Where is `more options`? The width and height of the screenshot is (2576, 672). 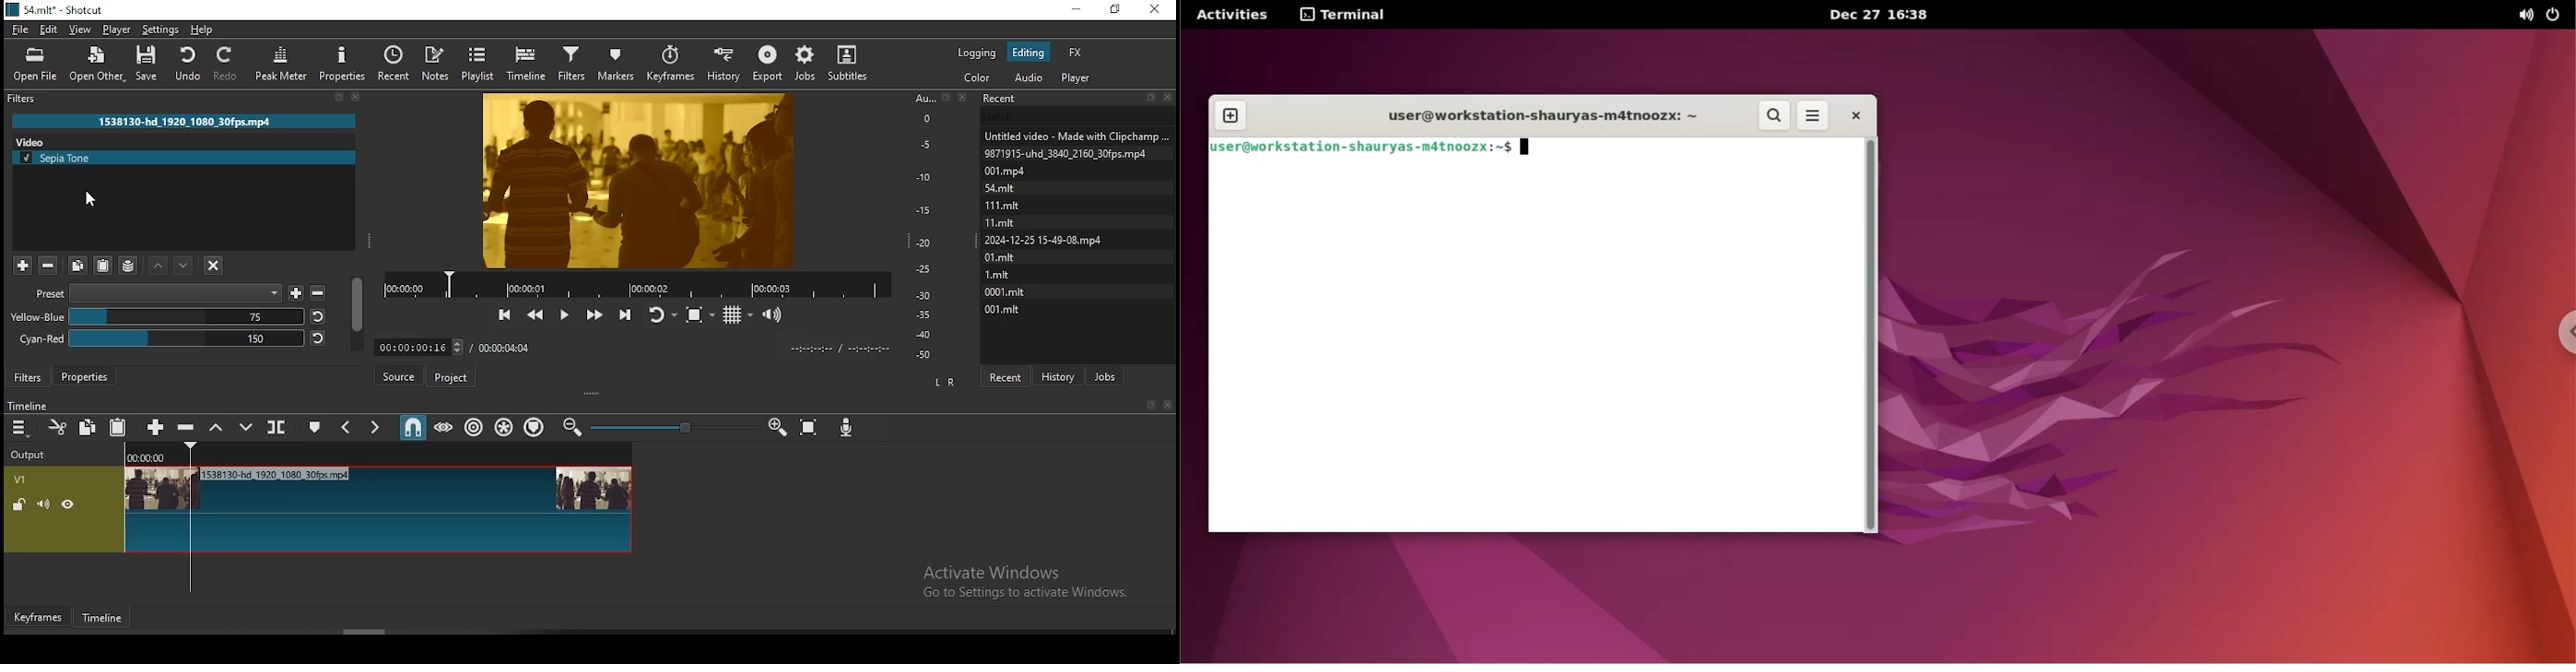
more options is located at coordinates (1814, 115).